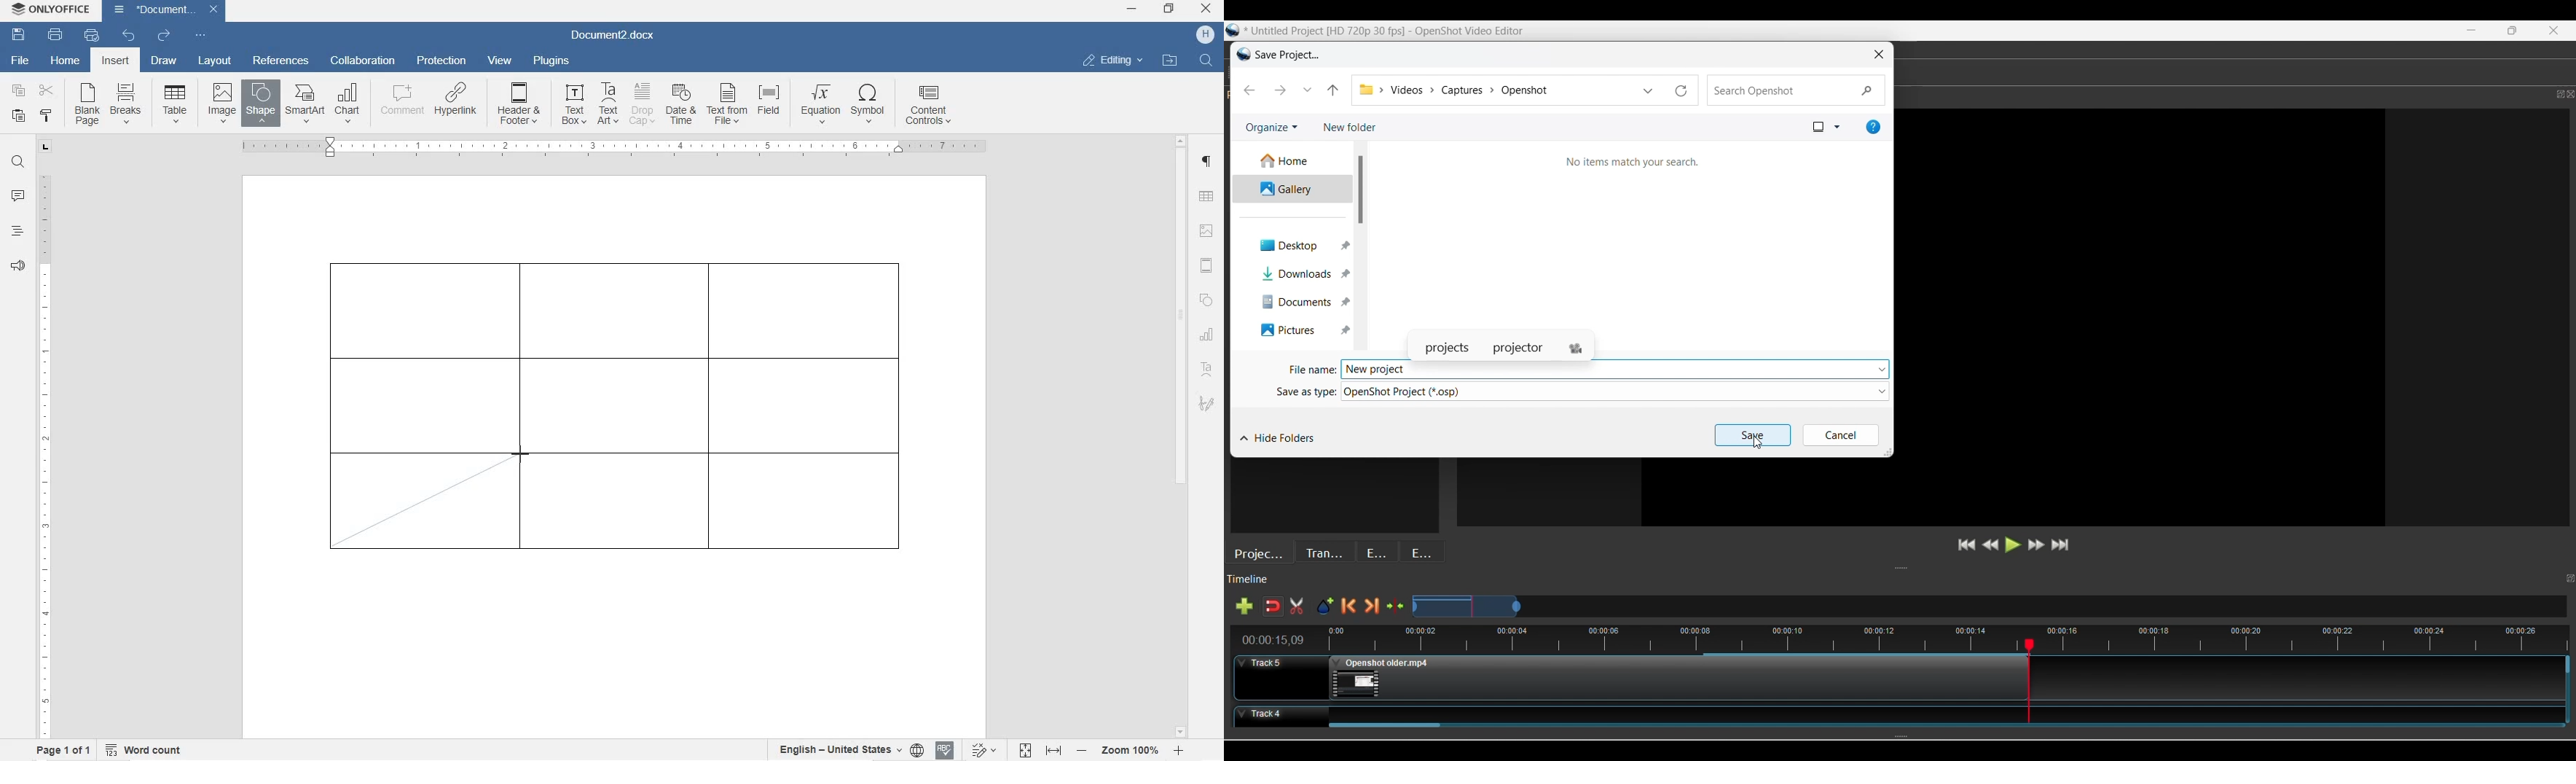  I want to click on SYMBOL, so click(869, 106).